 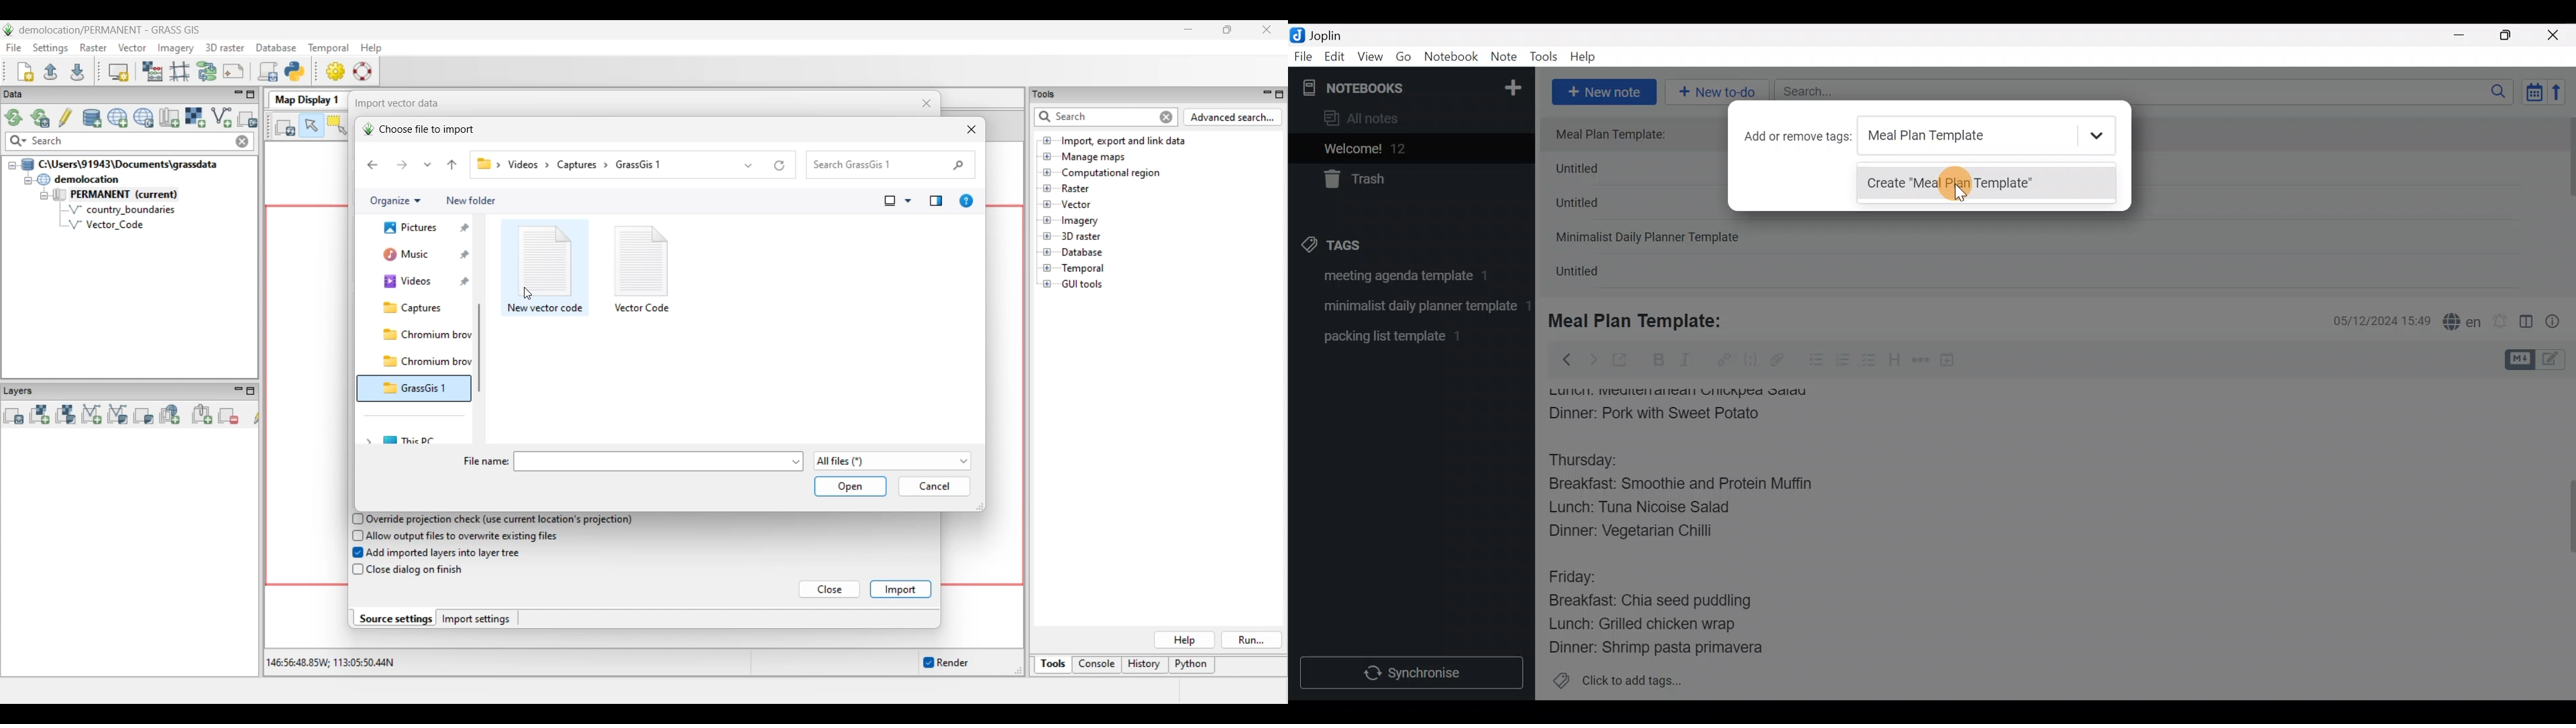 I want to click on Bold, so click(x=1658, y=361).